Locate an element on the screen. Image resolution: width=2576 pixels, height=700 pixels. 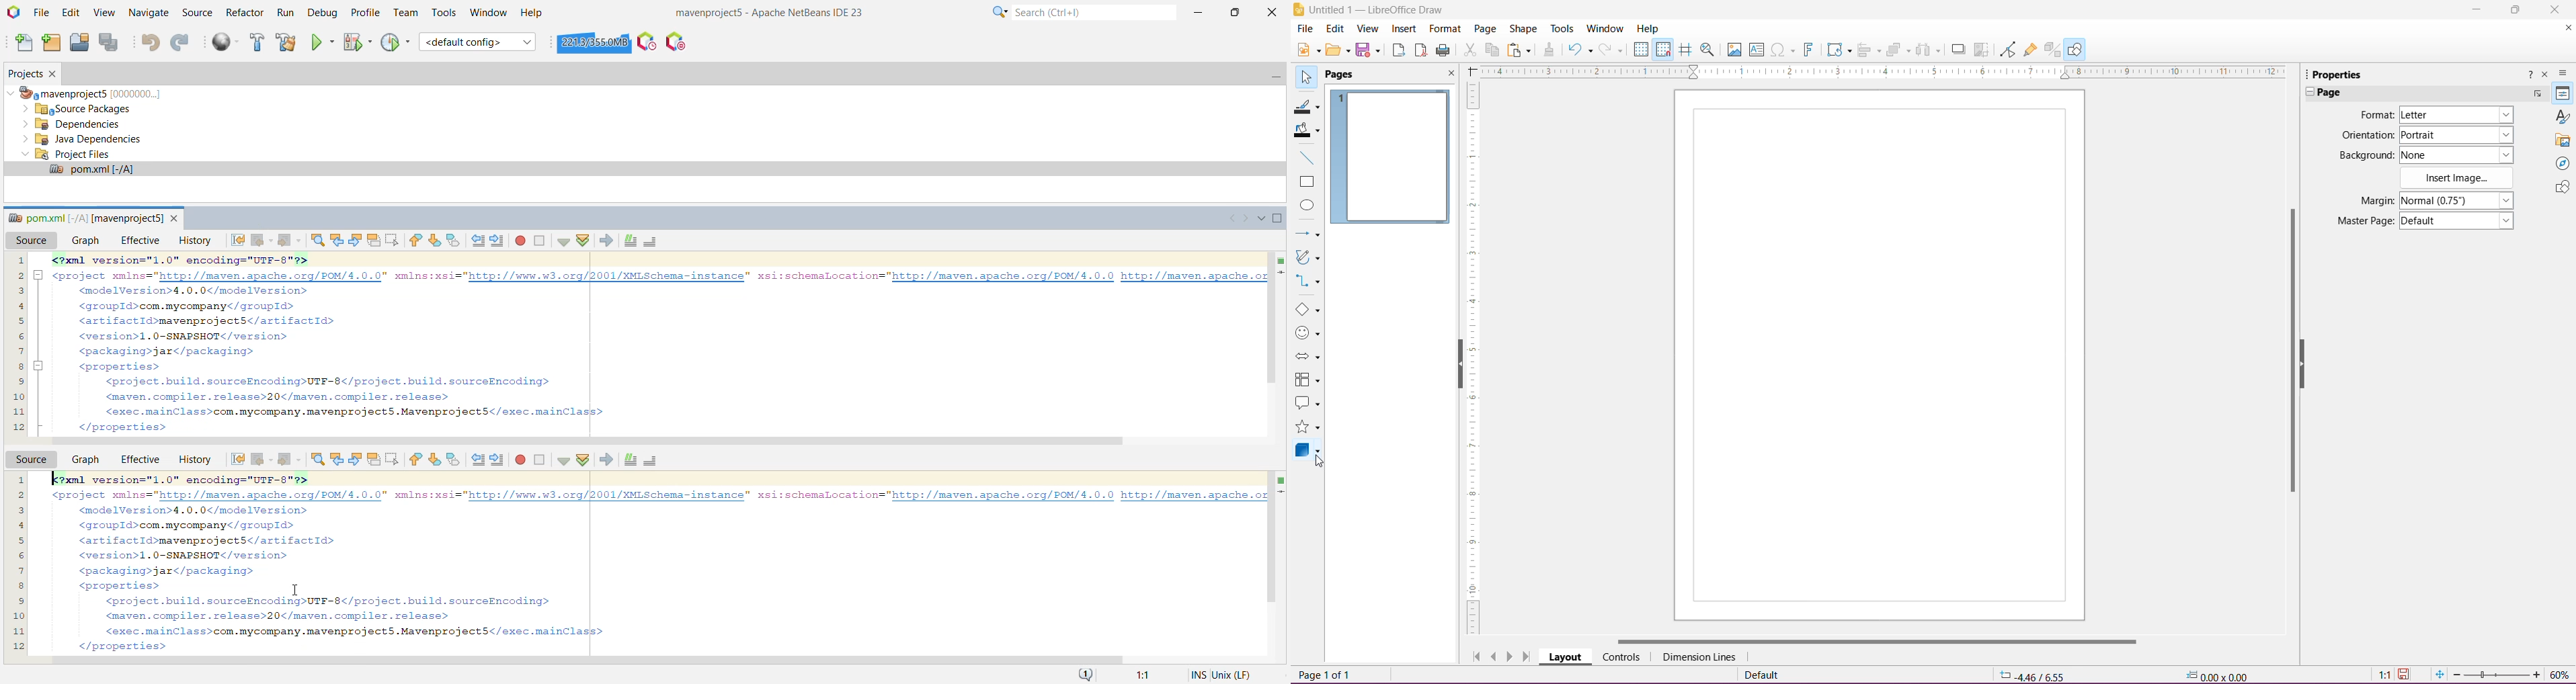
Navigator is located at coordinates (2562, 163).